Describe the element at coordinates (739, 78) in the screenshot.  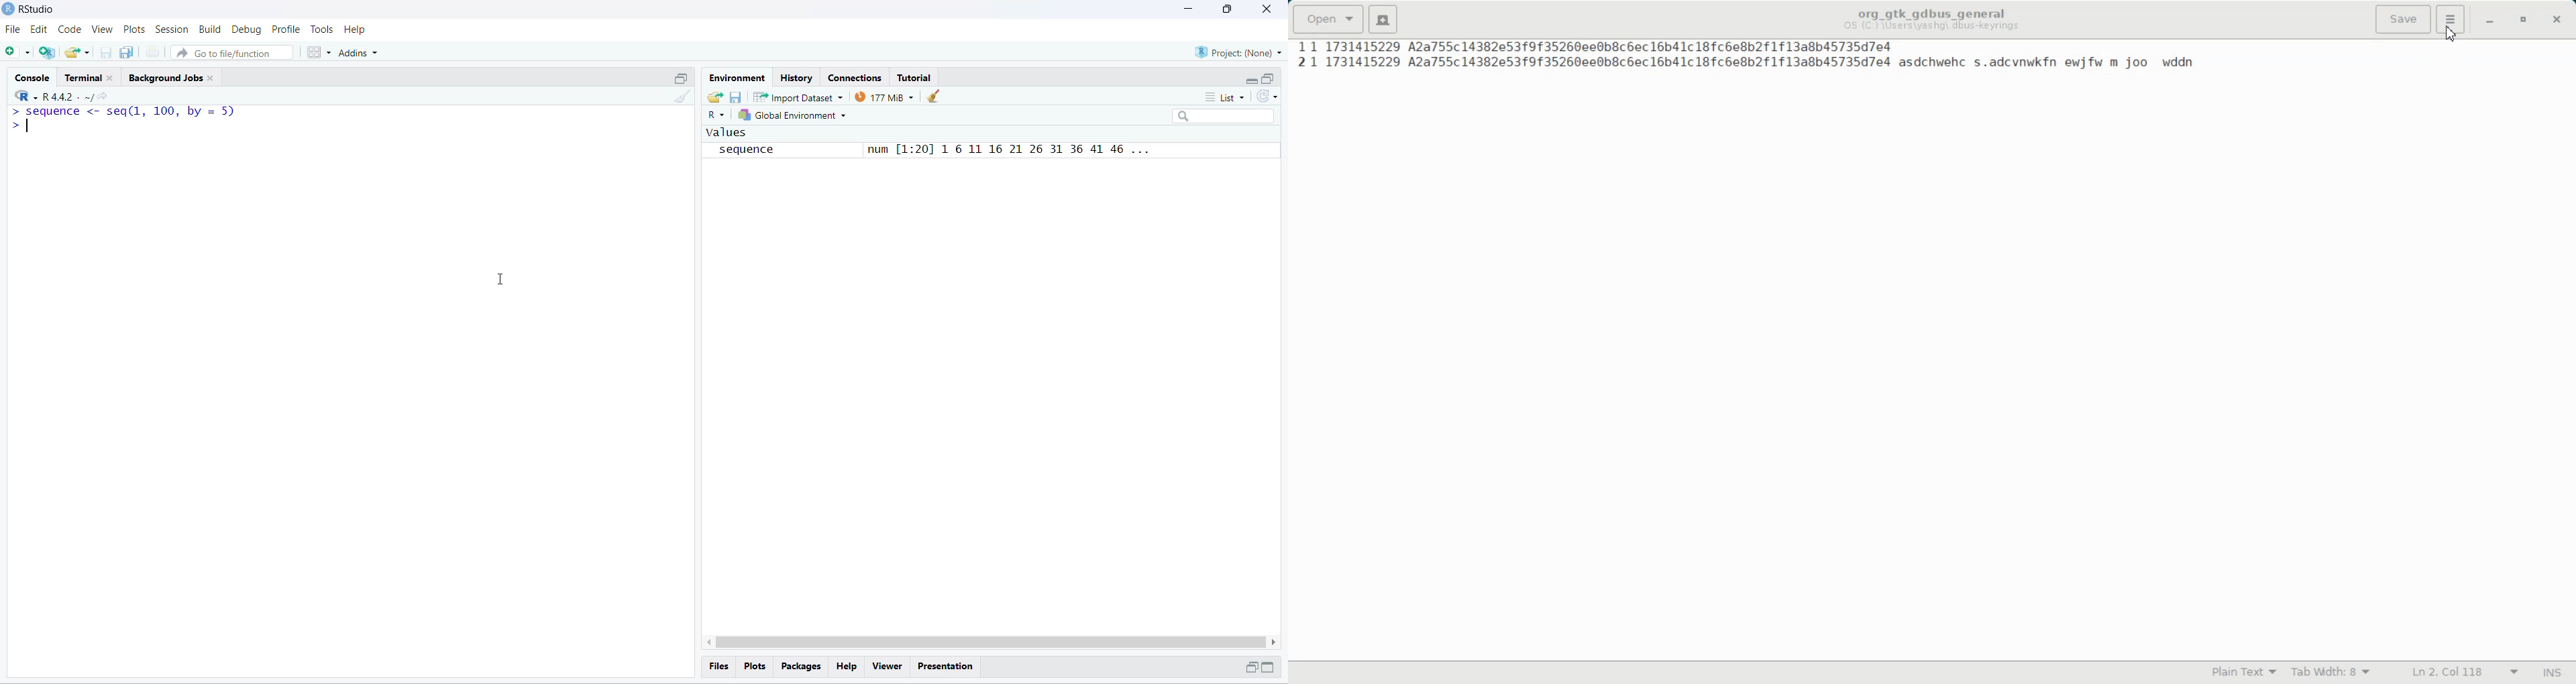
I see `enviornment` at that location.